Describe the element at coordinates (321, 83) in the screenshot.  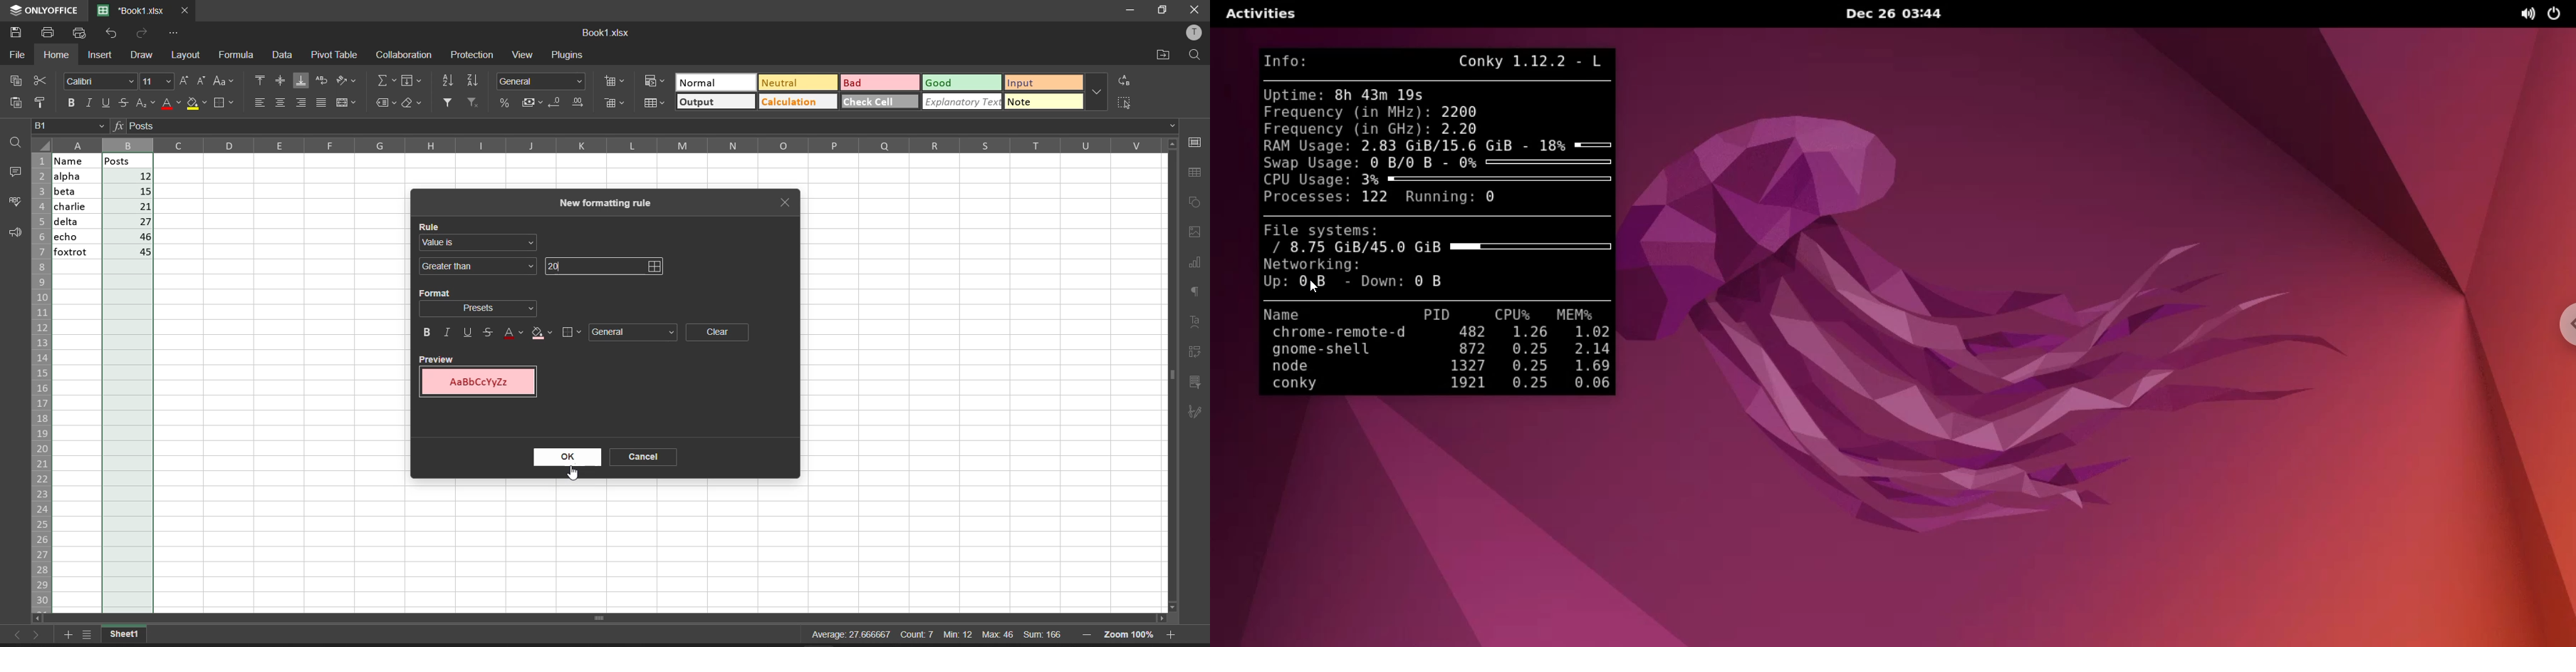
I see `wrap text` at that location.